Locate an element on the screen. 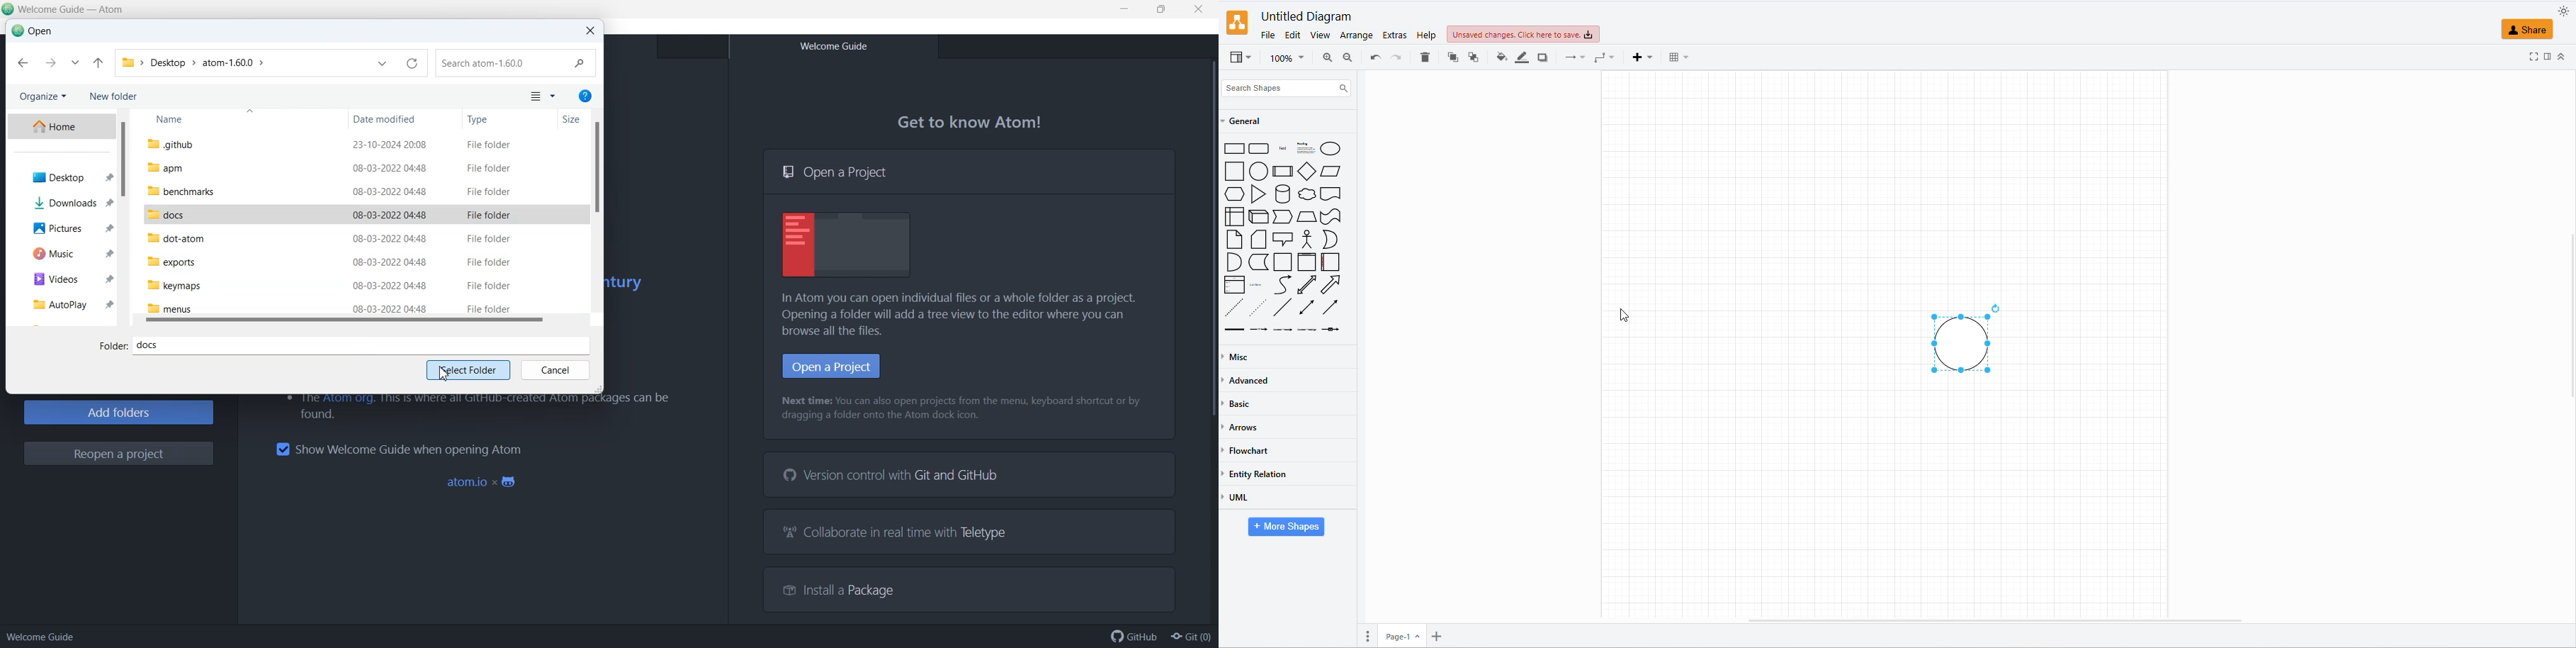  BIDIRECTIONAL is located at coordinates (1305, 286).